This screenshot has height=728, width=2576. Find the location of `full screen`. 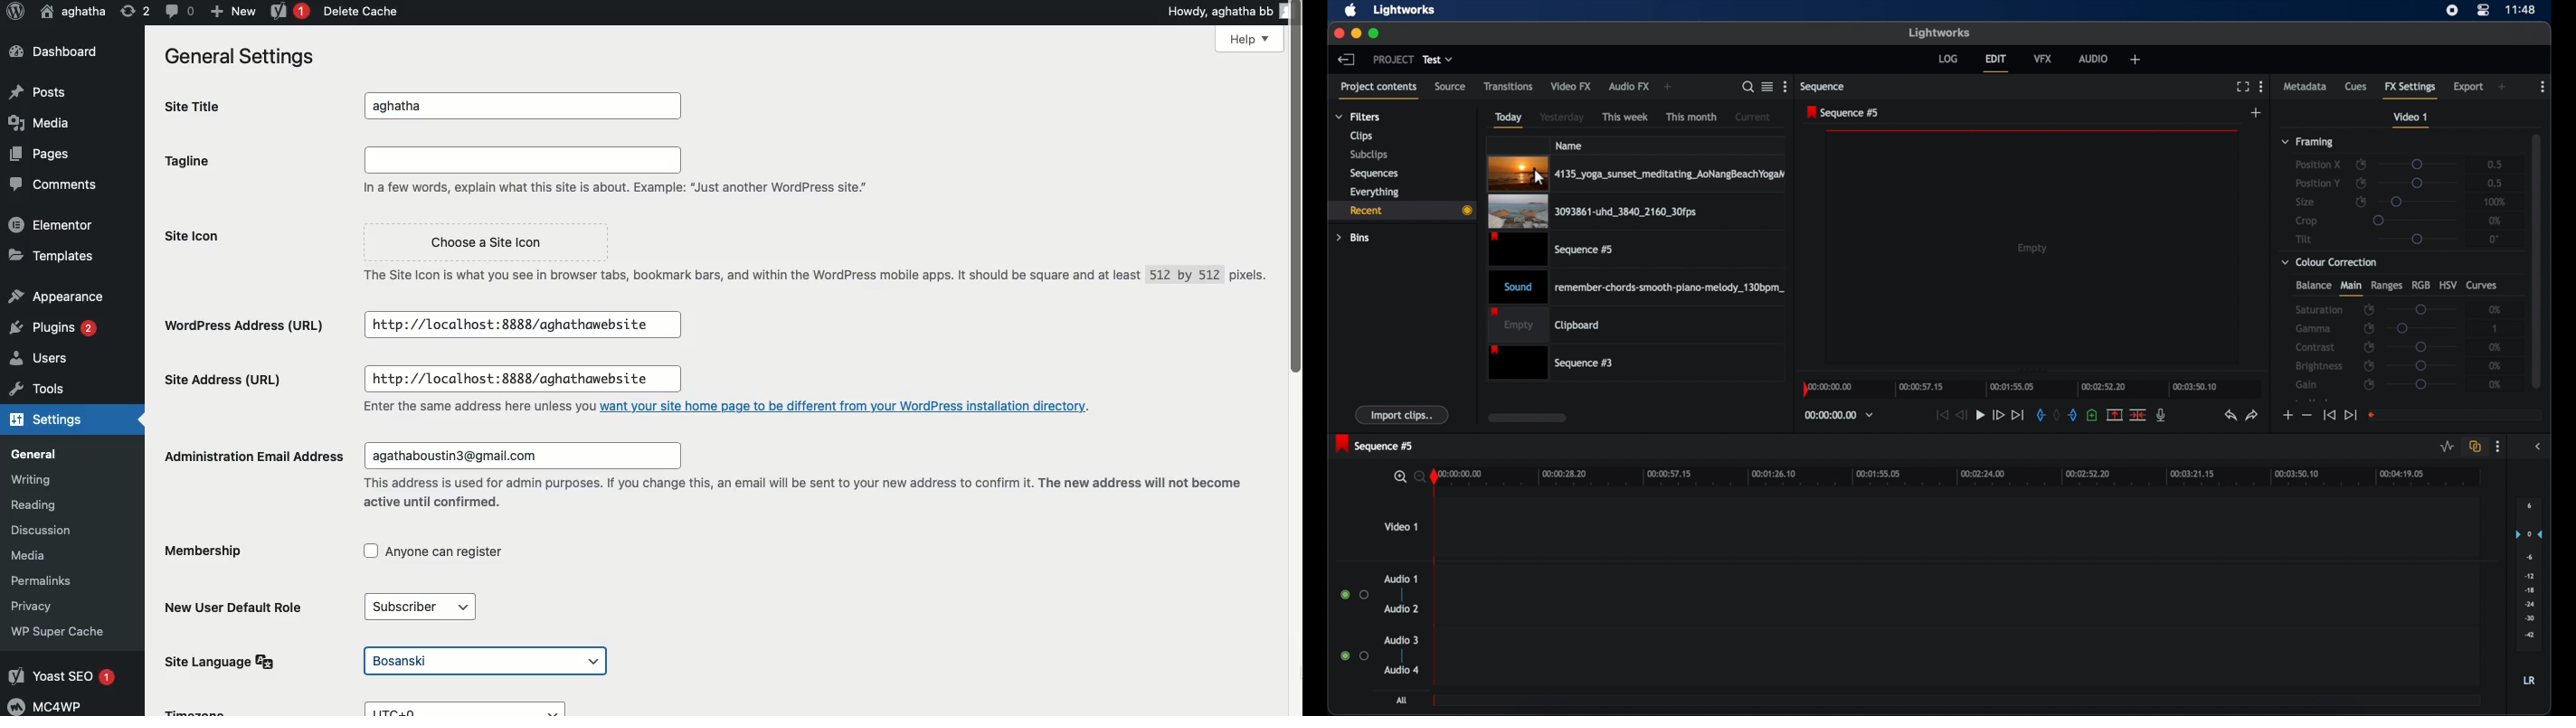

full screen is located at coordinates (2242, 87).